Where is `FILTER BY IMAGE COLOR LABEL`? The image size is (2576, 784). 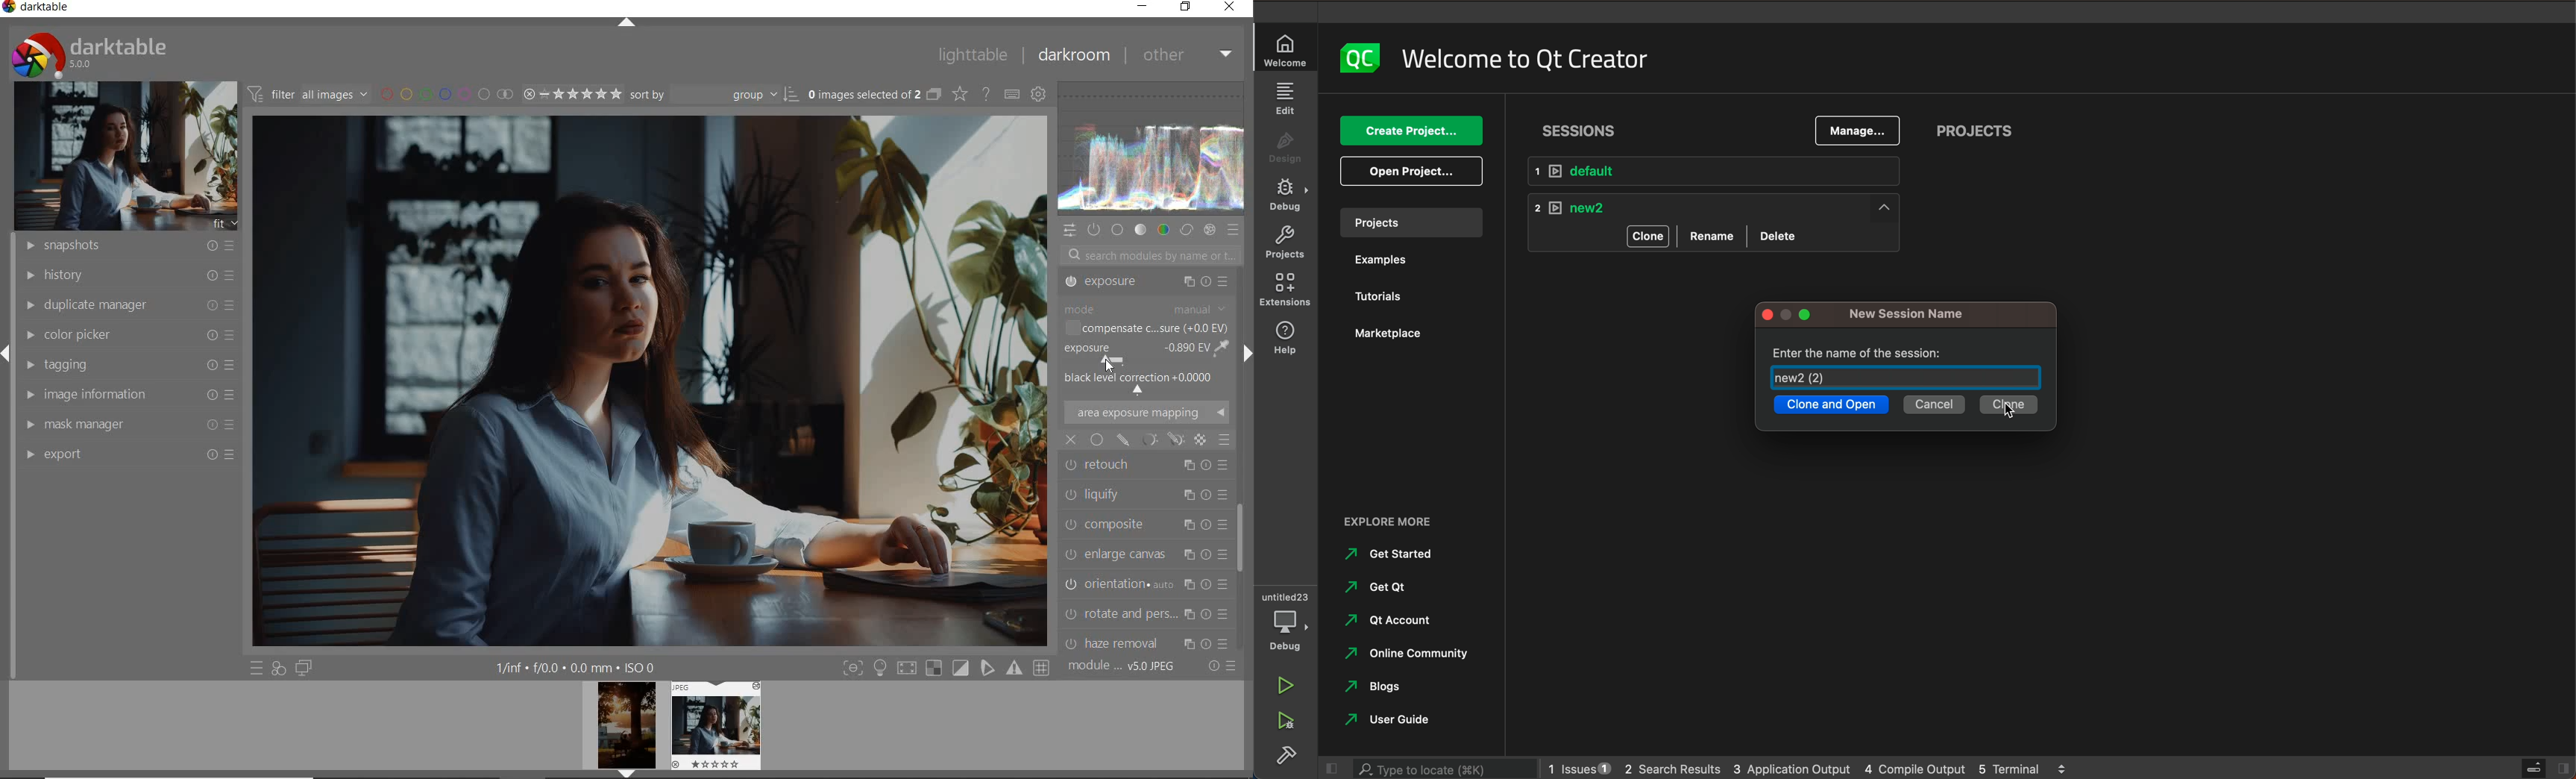
FILTER BY IMAGE COLOR LABEL is located at coordinates (444, 95).